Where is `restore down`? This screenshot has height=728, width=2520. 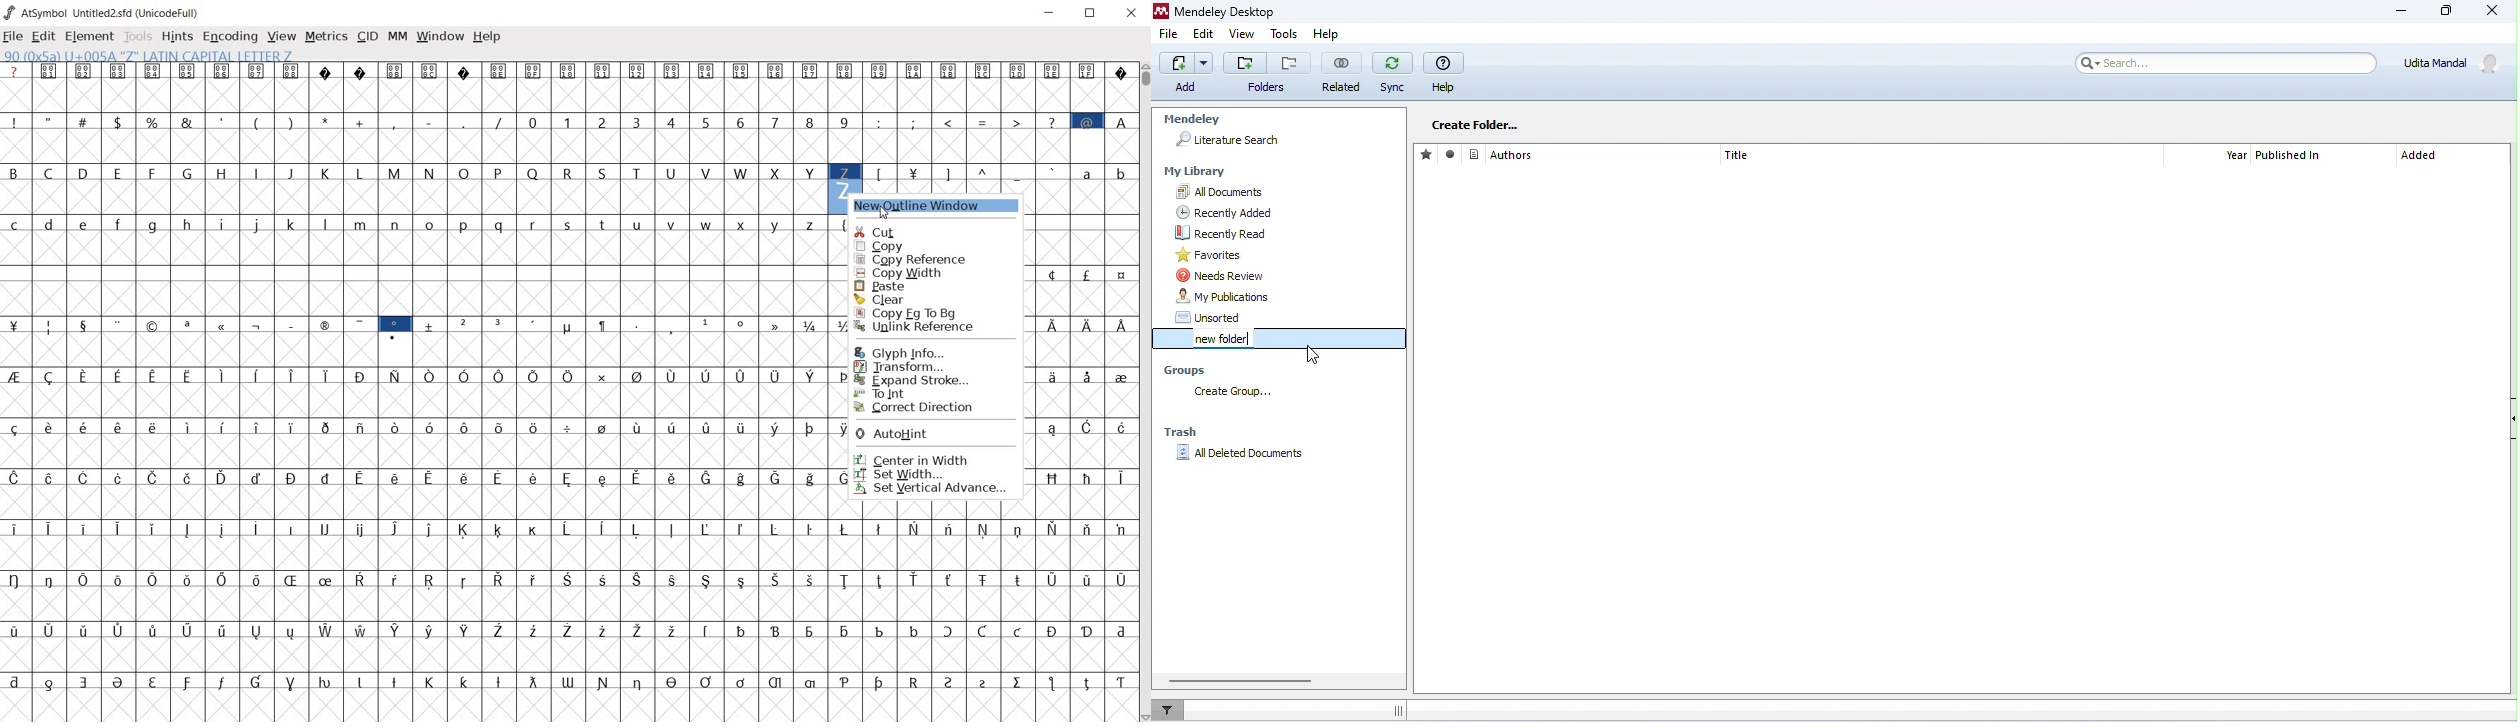
restore down is located at coordinates (1093, 15).